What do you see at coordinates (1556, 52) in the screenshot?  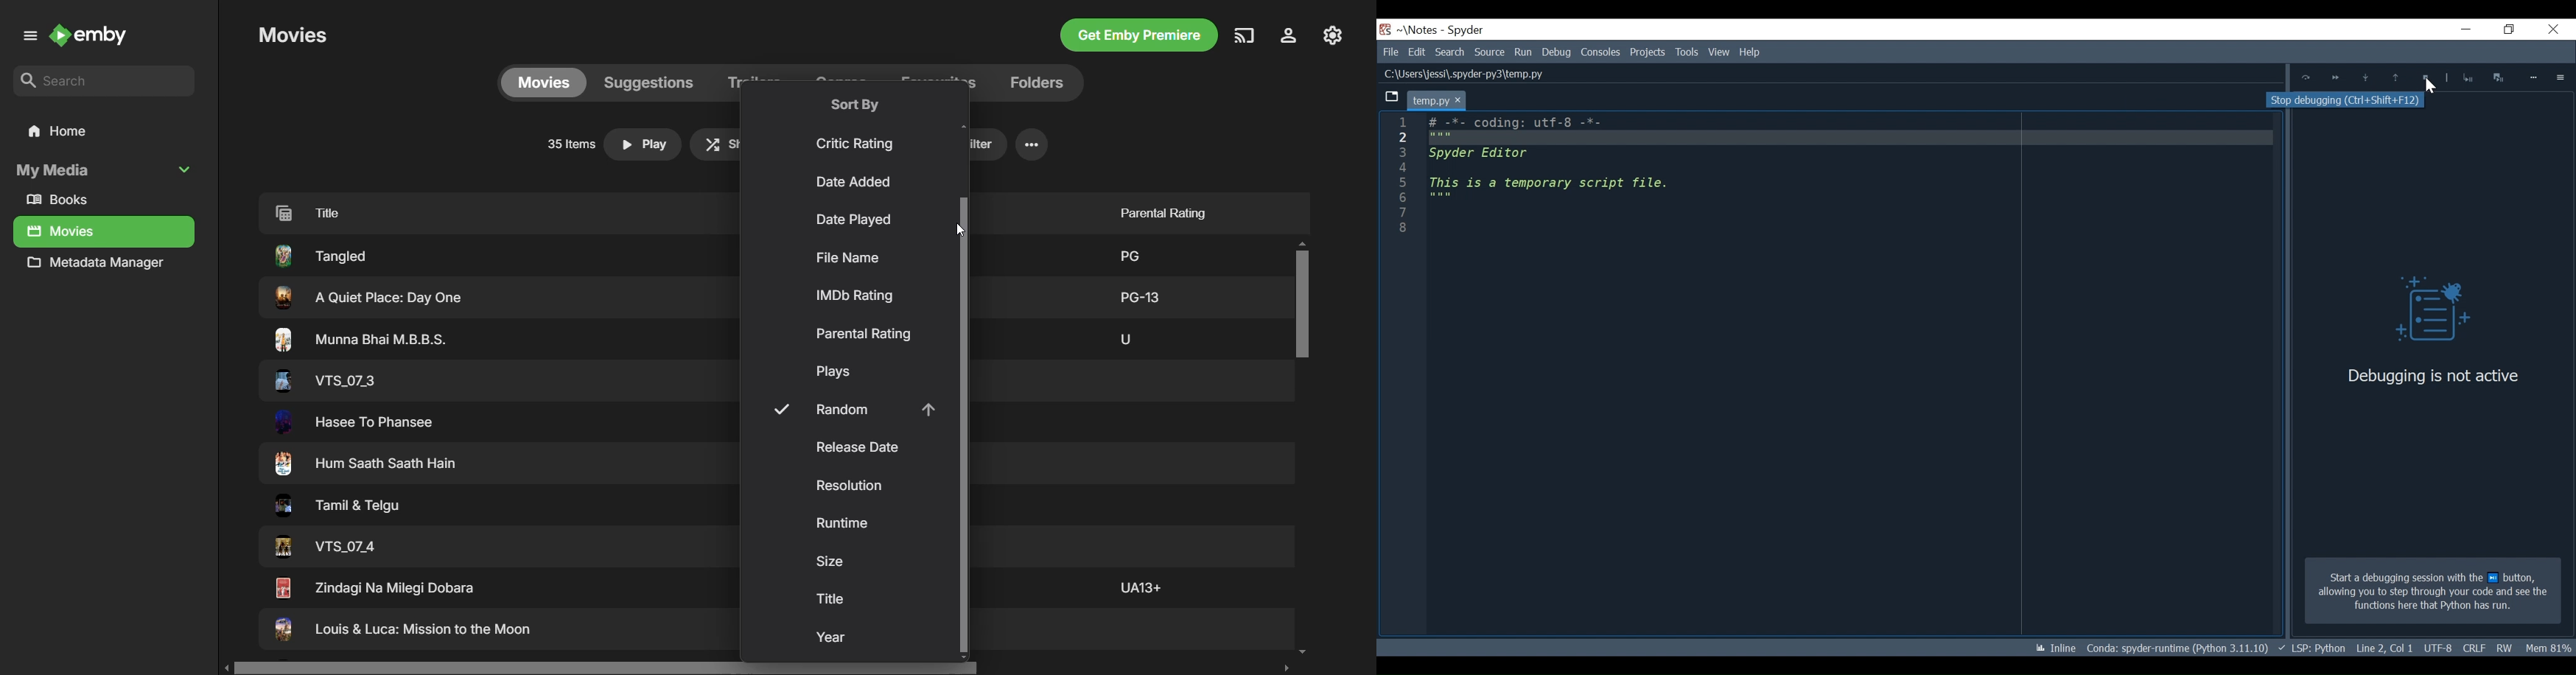 I see `Debug` at bounding box center [1556, 52].